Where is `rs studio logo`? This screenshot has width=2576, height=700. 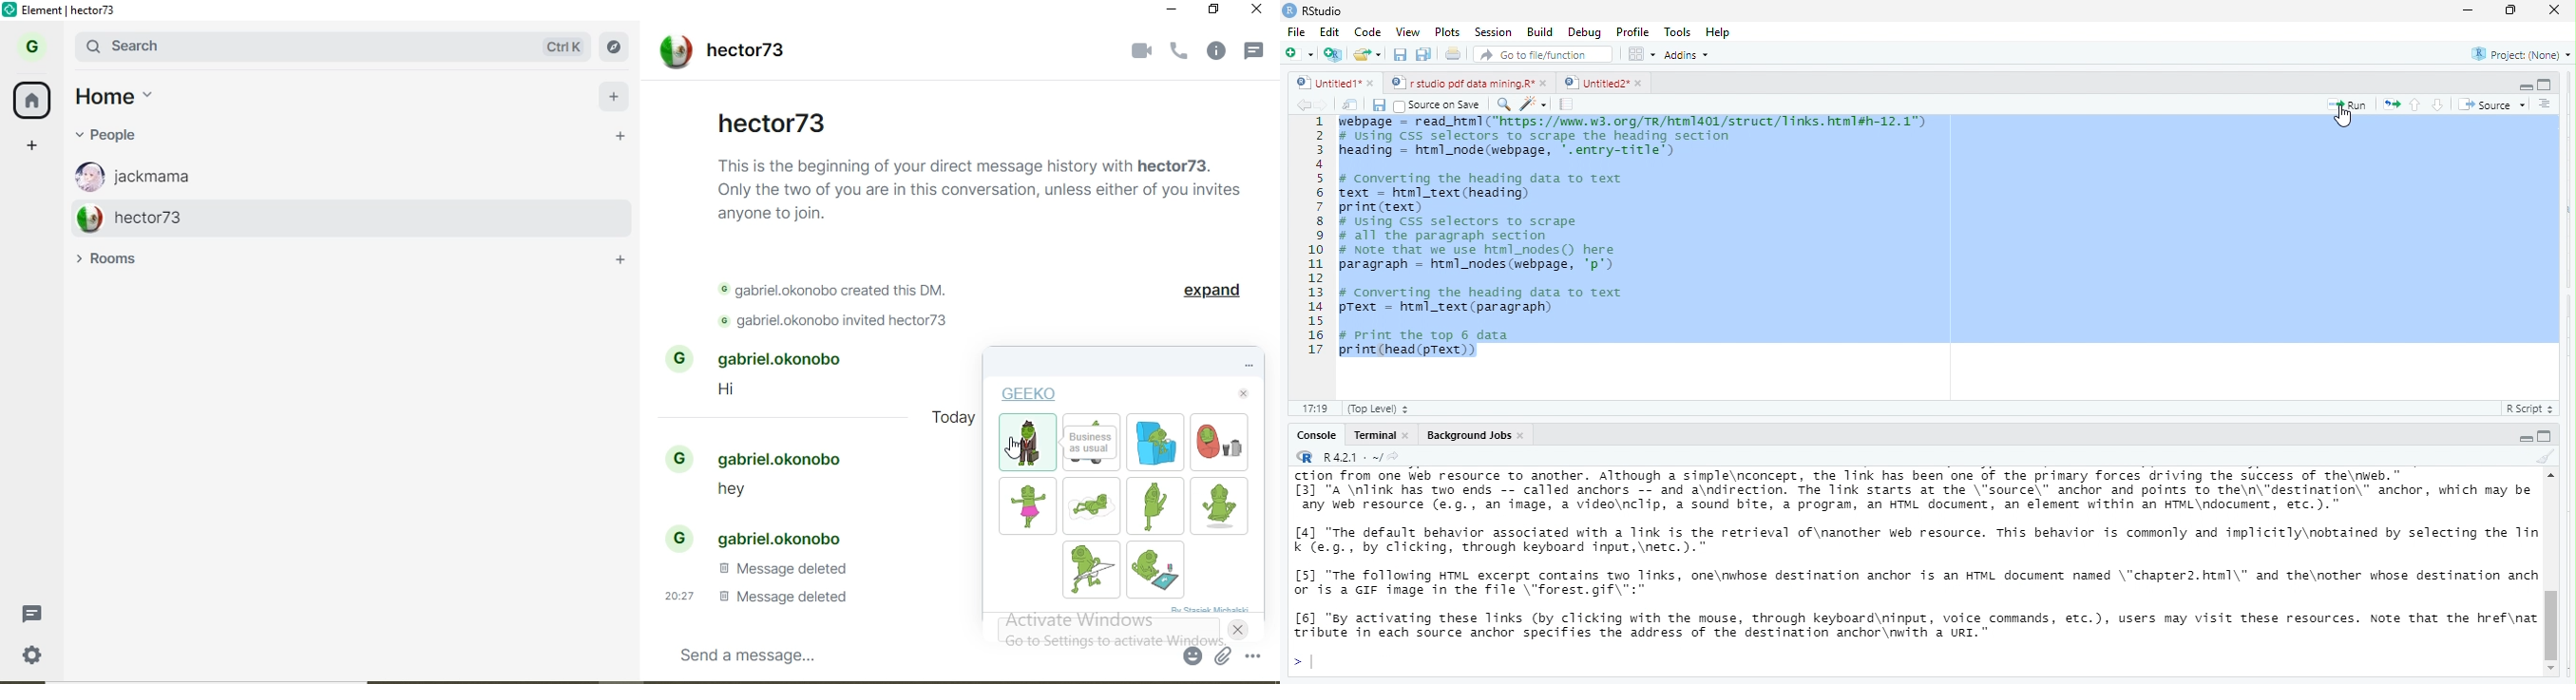
rs studio logo is located at coordinates (1289, 10).